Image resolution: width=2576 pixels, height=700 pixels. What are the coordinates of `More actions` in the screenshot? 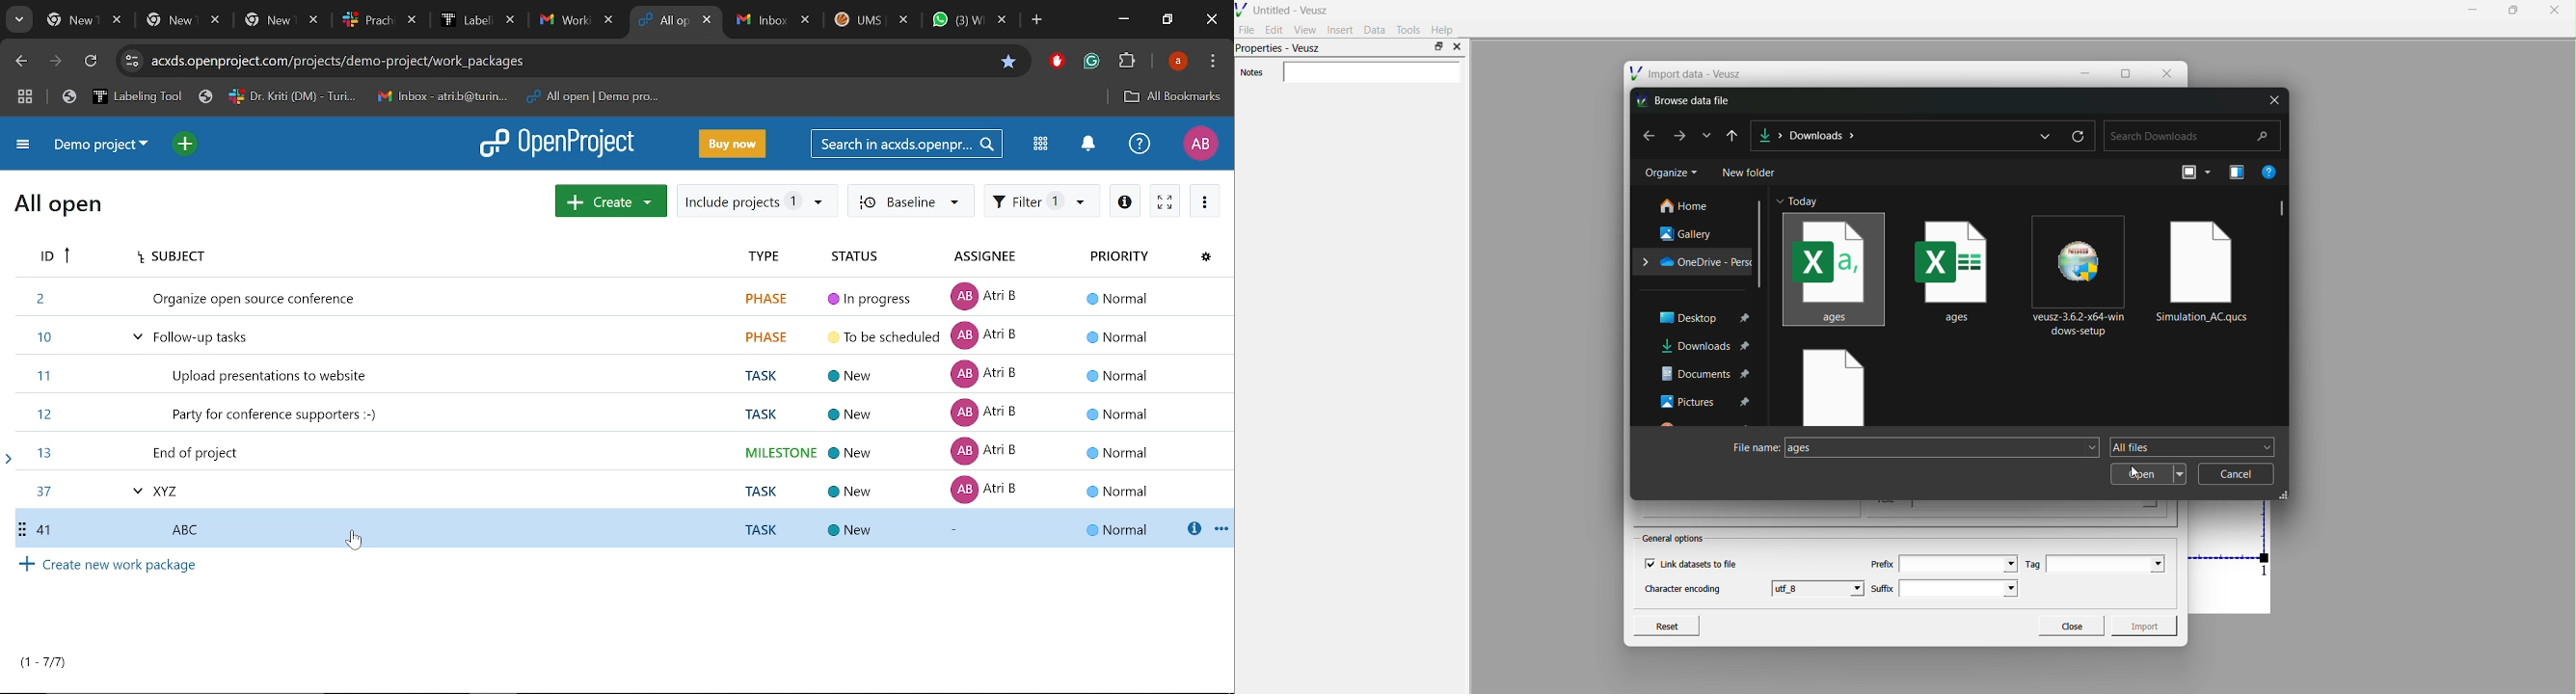 It's located at (1207, 201).